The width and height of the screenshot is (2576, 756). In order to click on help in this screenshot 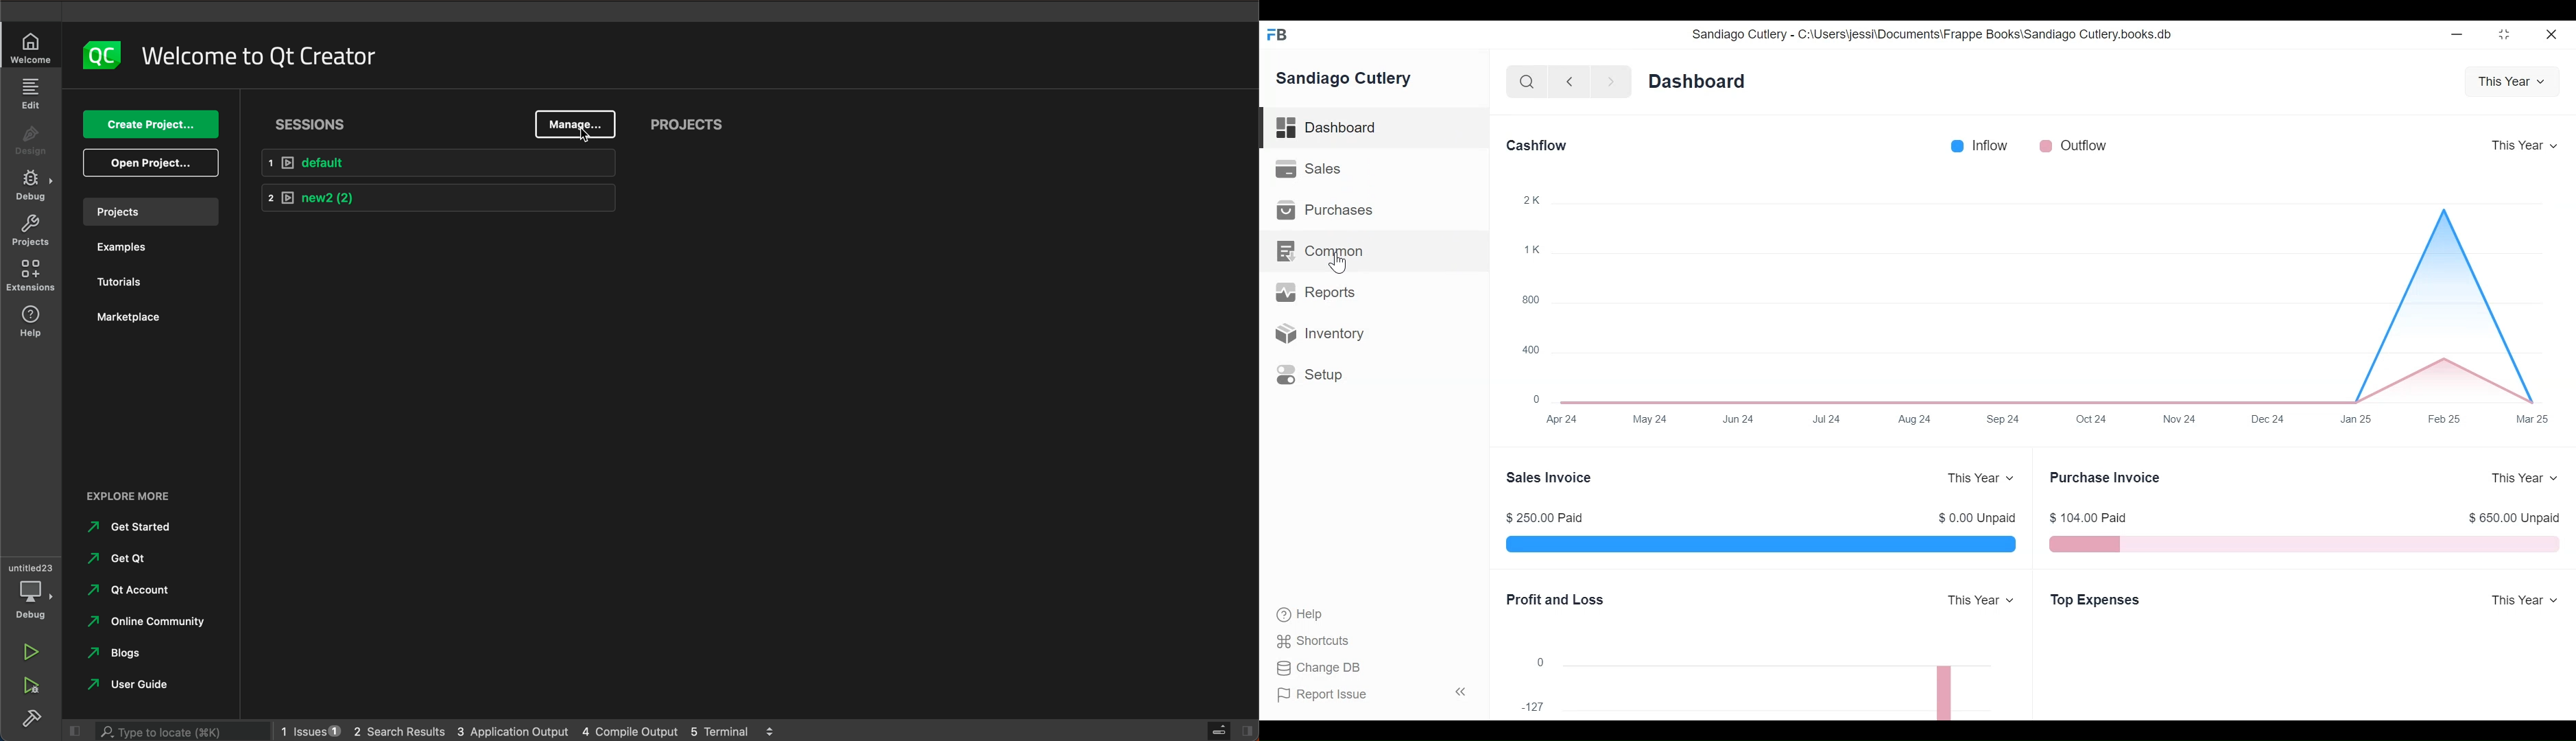, I will do `click(33, 323)`.